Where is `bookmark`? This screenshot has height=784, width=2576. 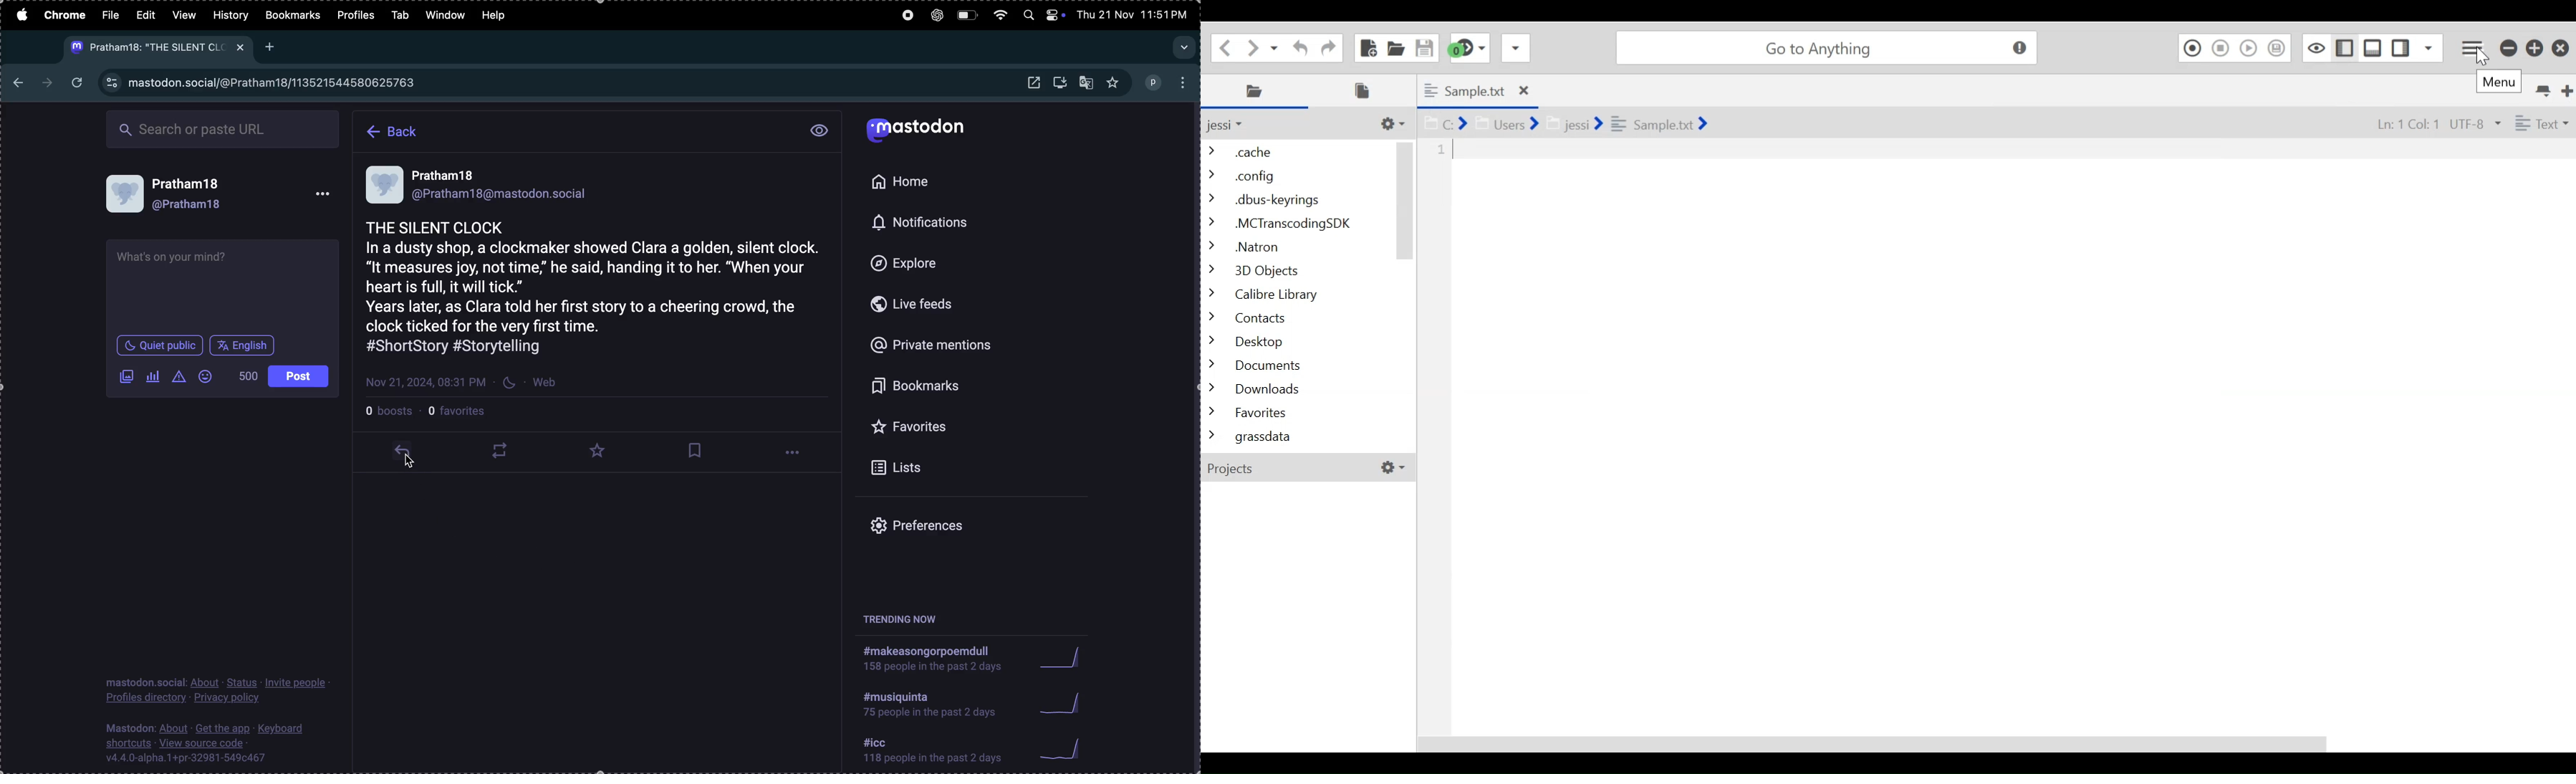
bookmark is located at coordinates (948, 387).